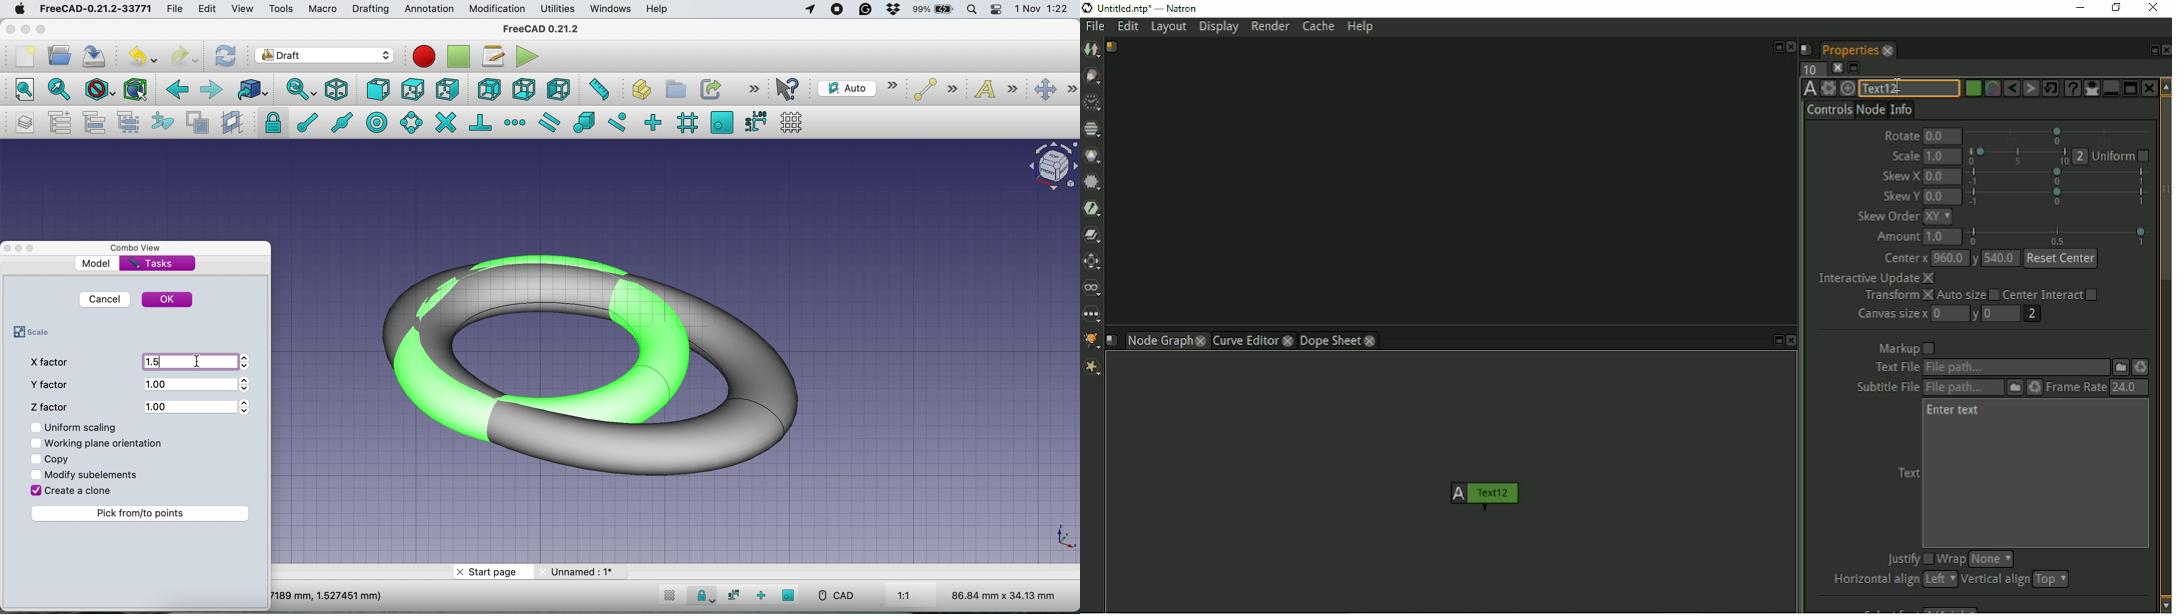  I want to click on snap extension, so click(515, 122).